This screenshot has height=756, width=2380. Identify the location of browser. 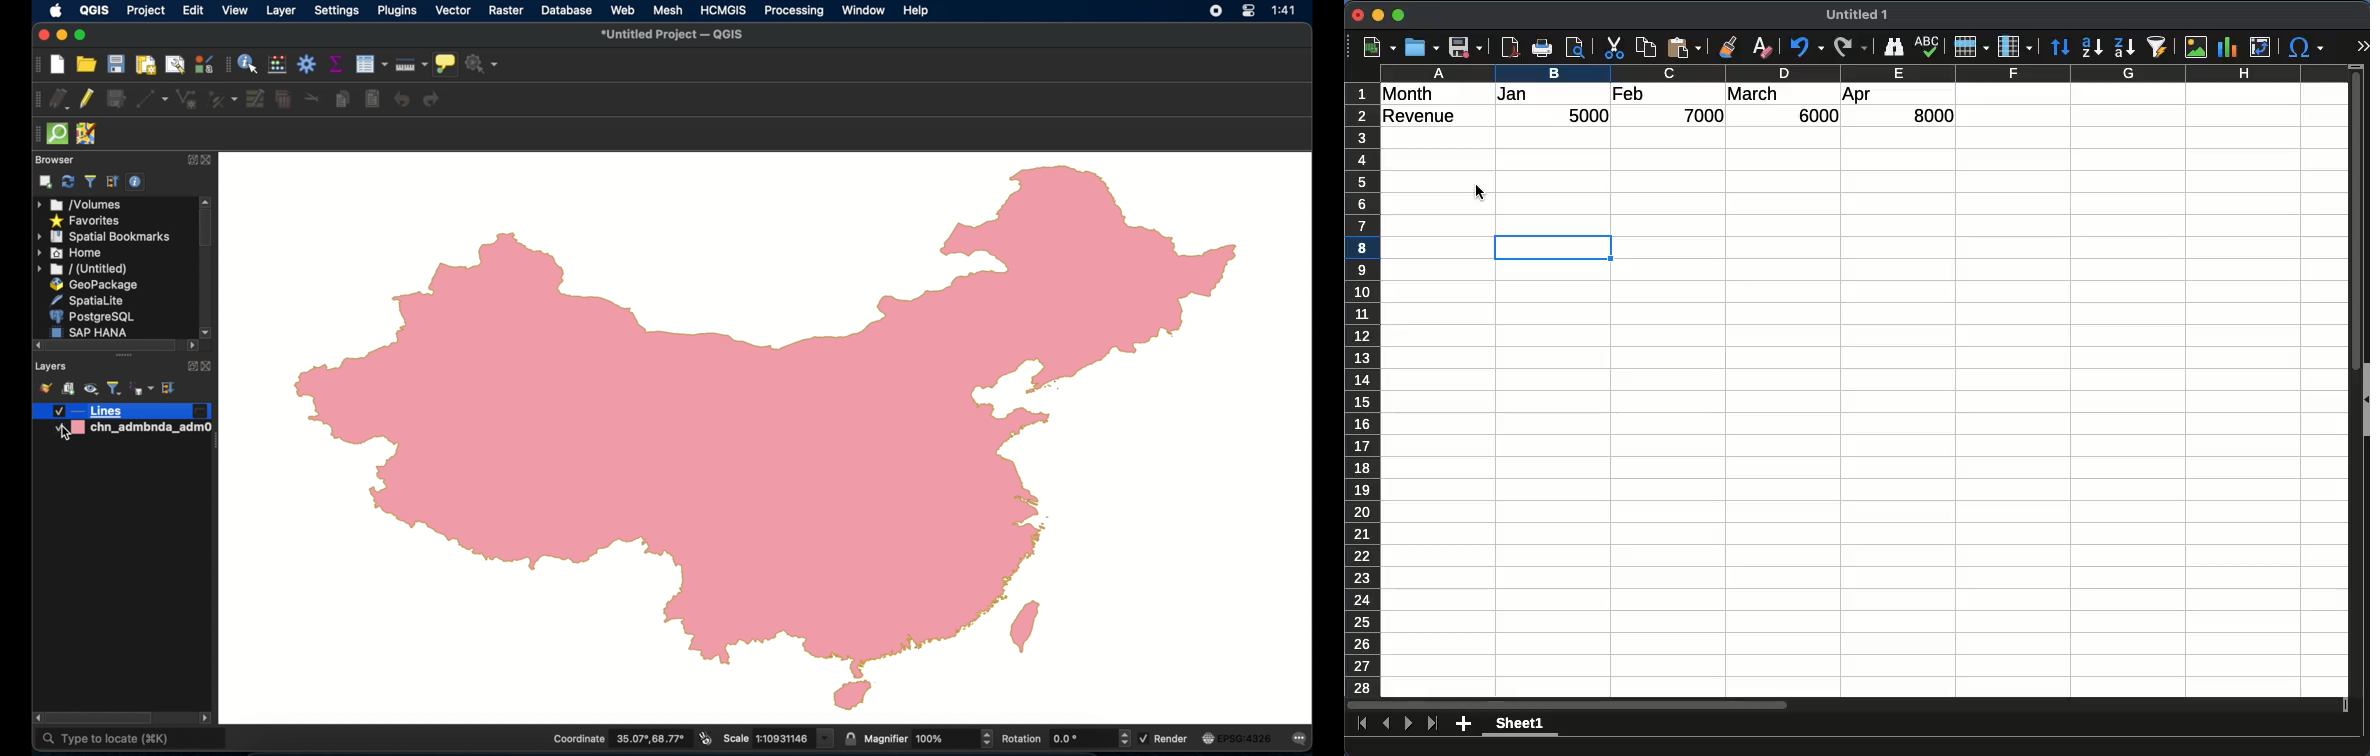
(55, 160).